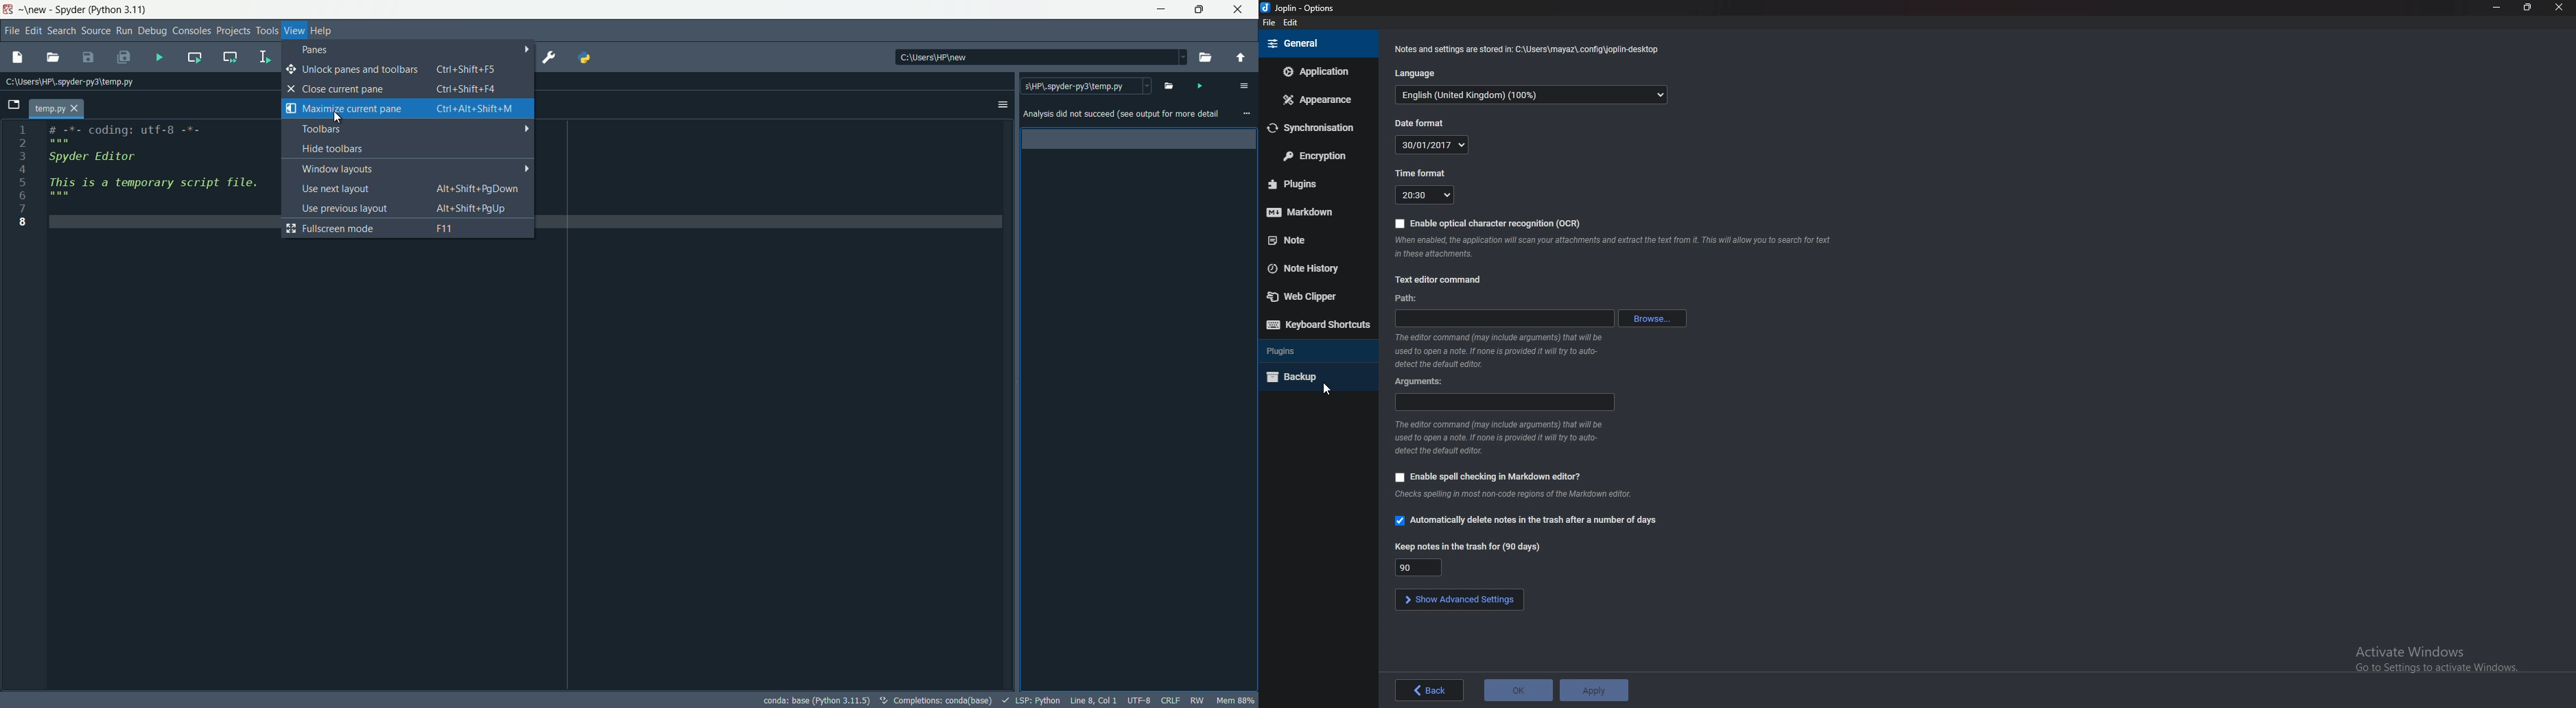 The width and height of the screenshot is (2576, 728). Describe the element at coordinates (1315, 375) in the screenshot. I see `Back up` at that location.